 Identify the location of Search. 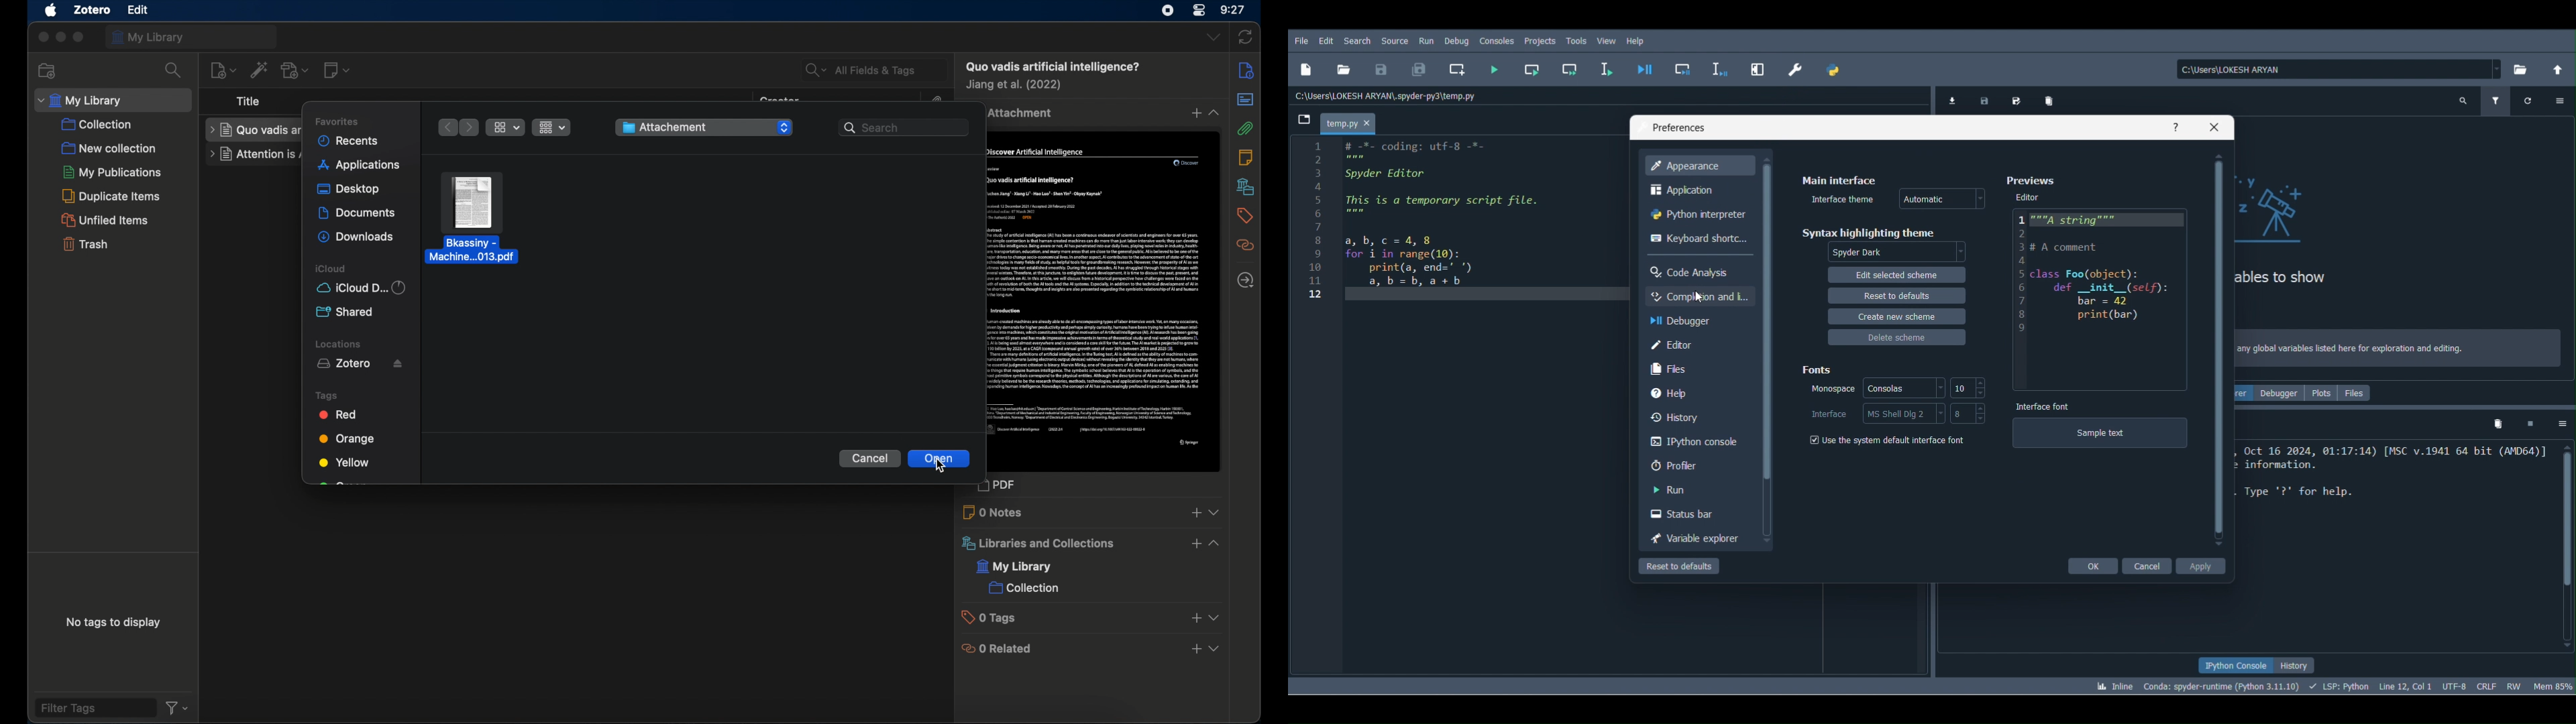
(1360, 40).